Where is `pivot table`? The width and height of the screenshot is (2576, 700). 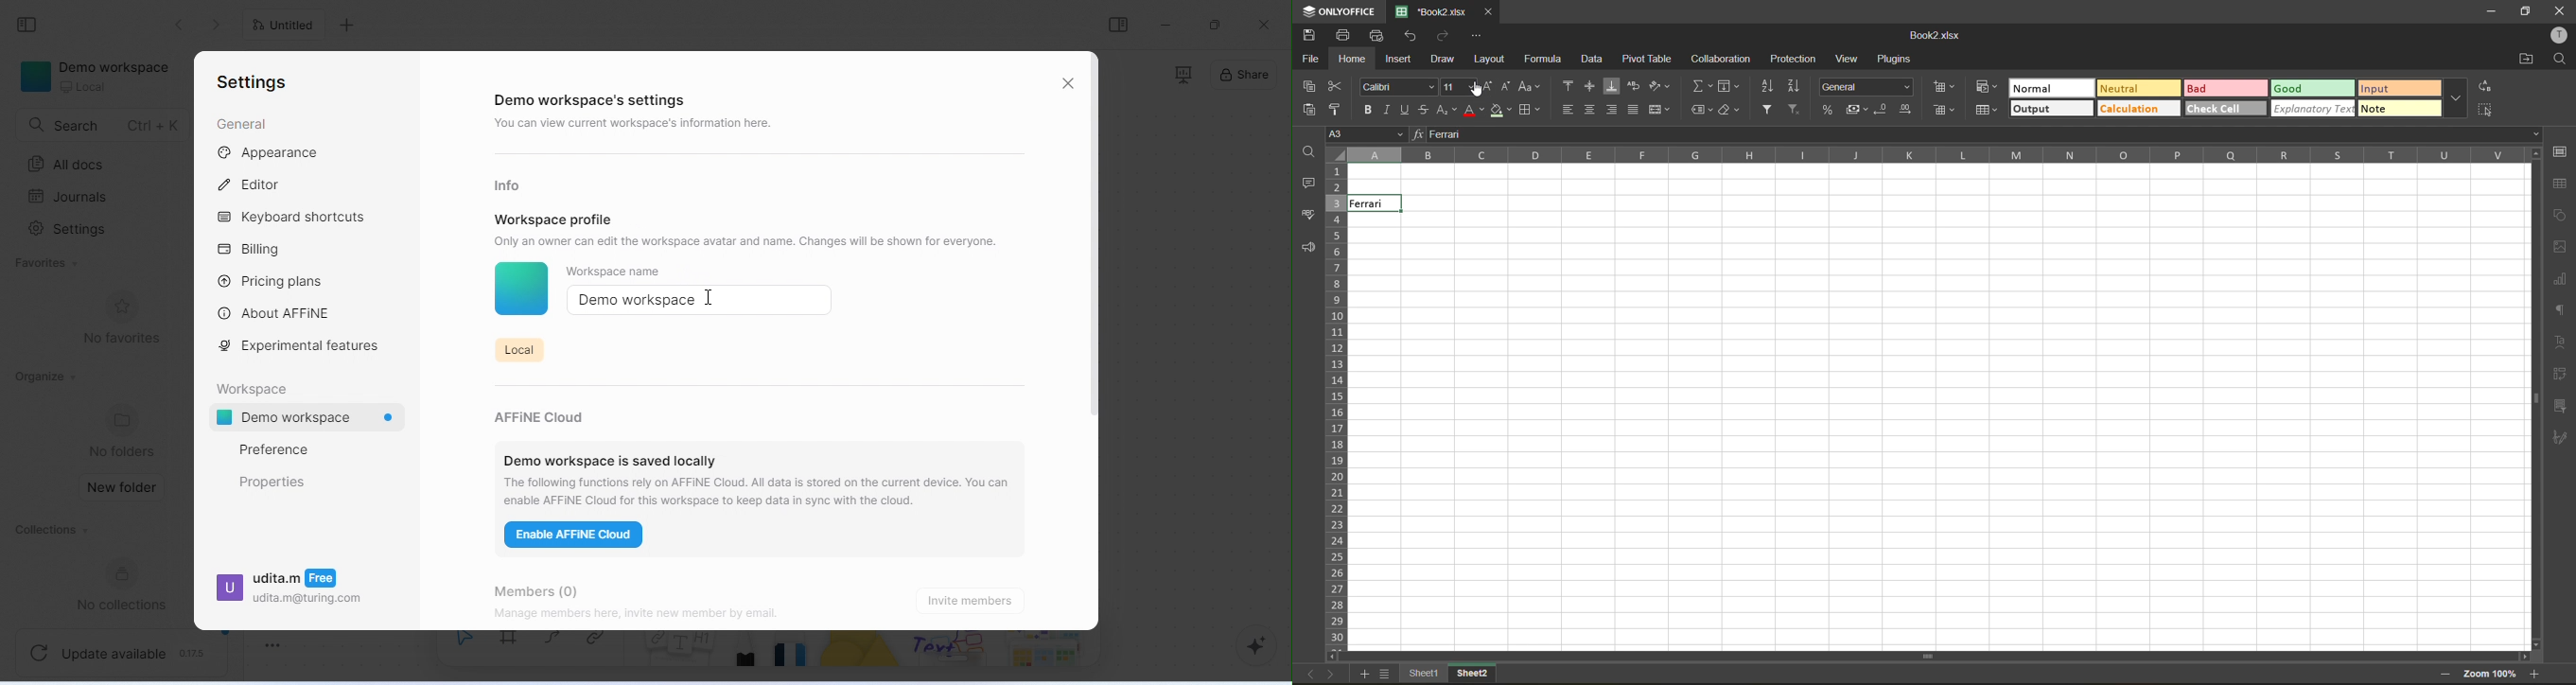 pivot table is located at coordinates (1646, 60).